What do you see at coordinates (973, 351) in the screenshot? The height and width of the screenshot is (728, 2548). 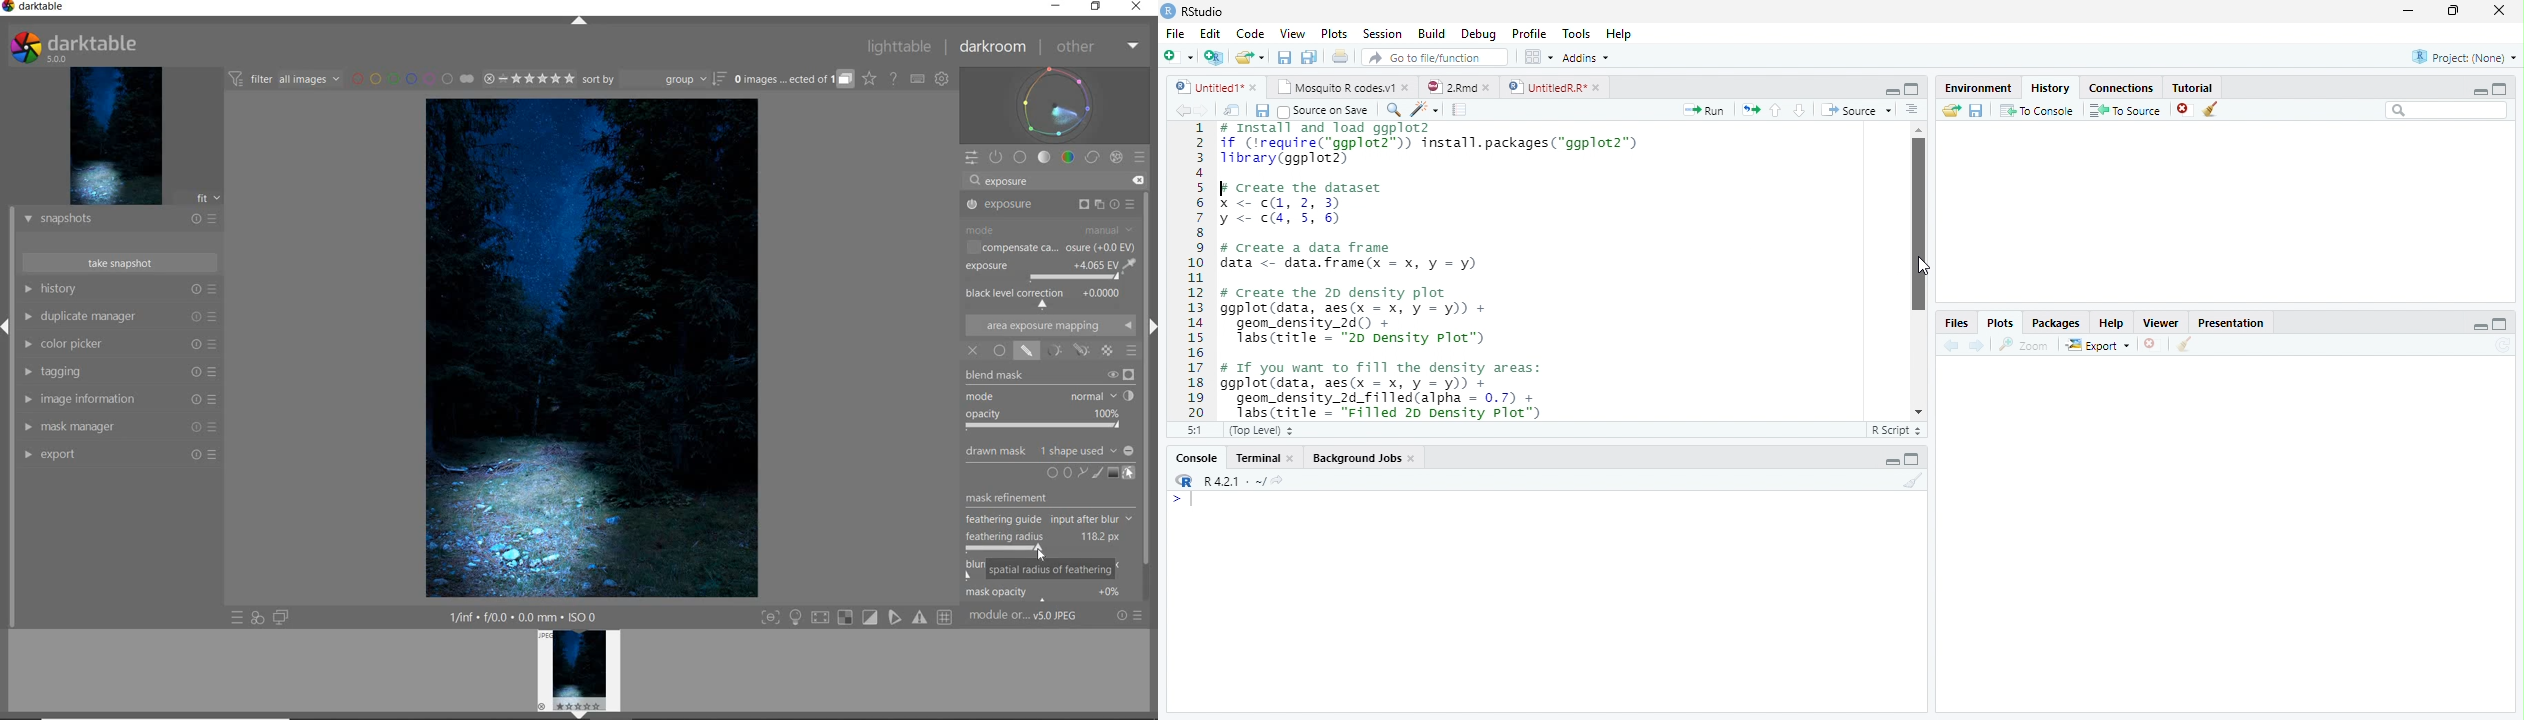 I see `OFF` at bounding box center [973, 351].